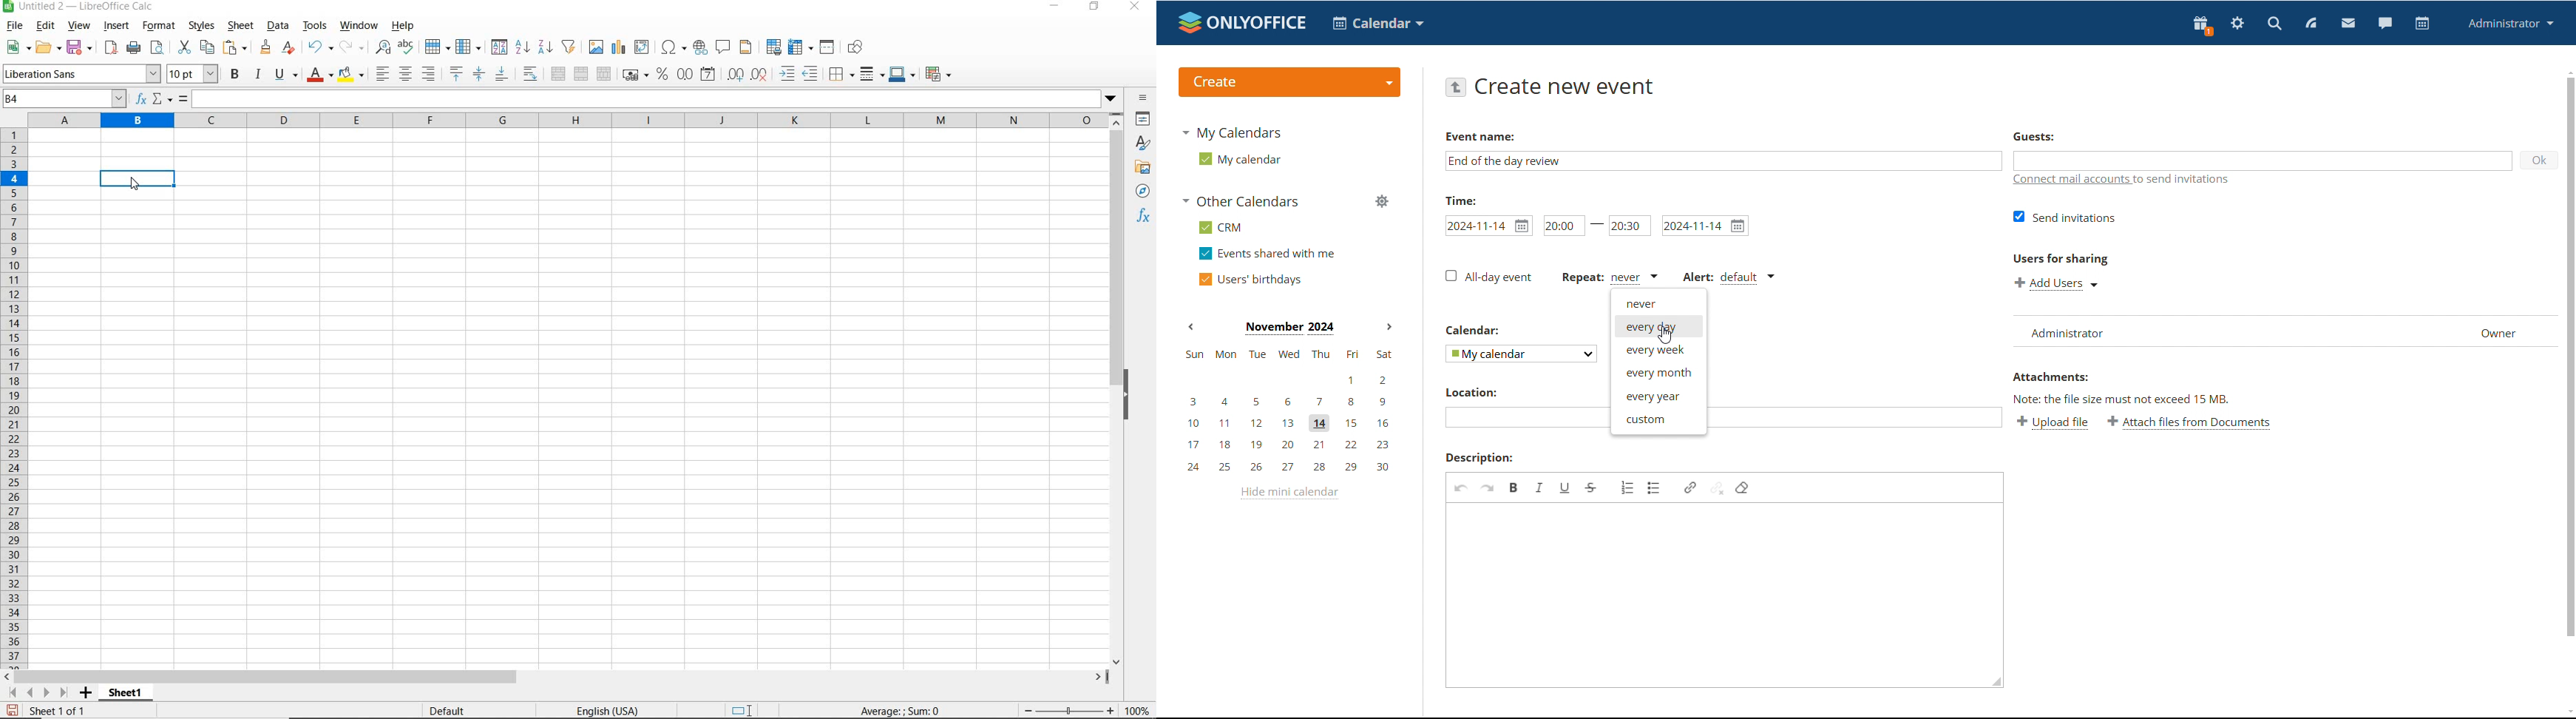 Image resolution: width=2576 pixels, height=728 pixels. What do you see at coordinates (938, 74) in the screenshot?
I see `conditional` at bounding box center [938, 74].